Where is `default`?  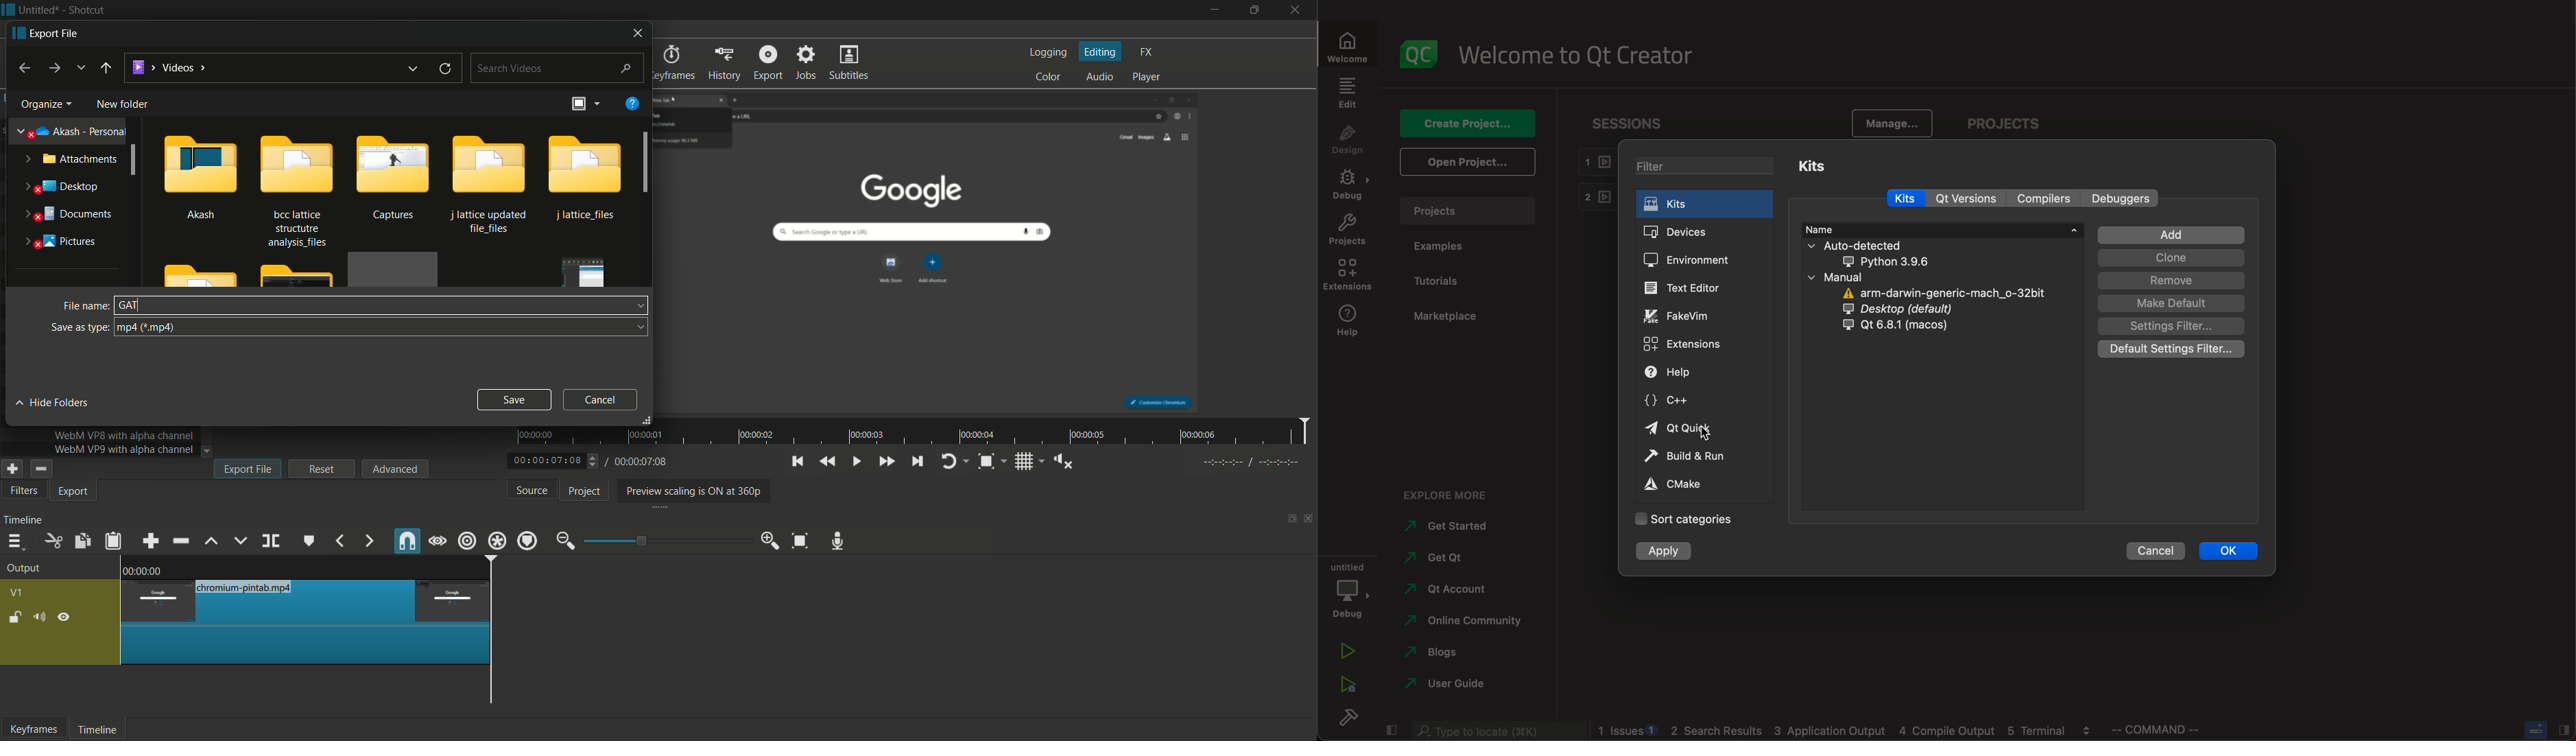
default is located at coordinates (2169, 303).